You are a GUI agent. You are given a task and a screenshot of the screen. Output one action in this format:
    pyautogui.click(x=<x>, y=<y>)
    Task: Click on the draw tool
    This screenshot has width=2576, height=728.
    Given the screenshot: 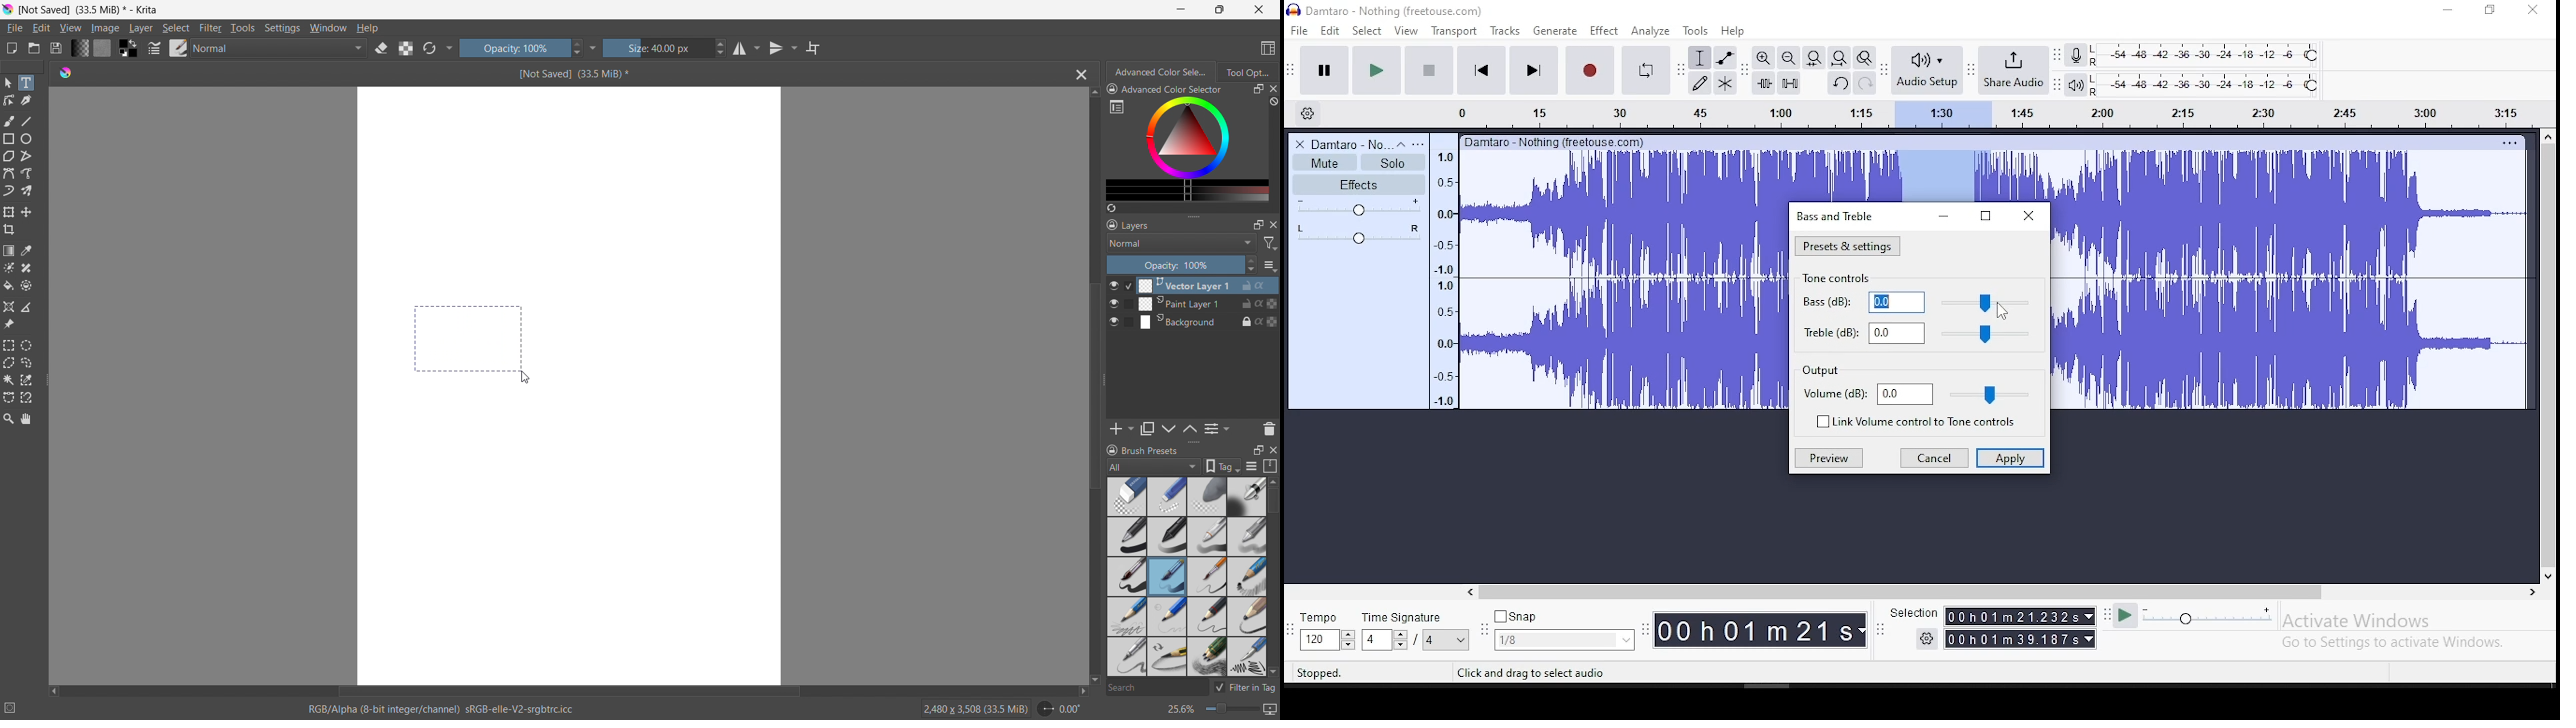 What is the action you would take?
    pyautogui.click(x=1700, y=83)
    